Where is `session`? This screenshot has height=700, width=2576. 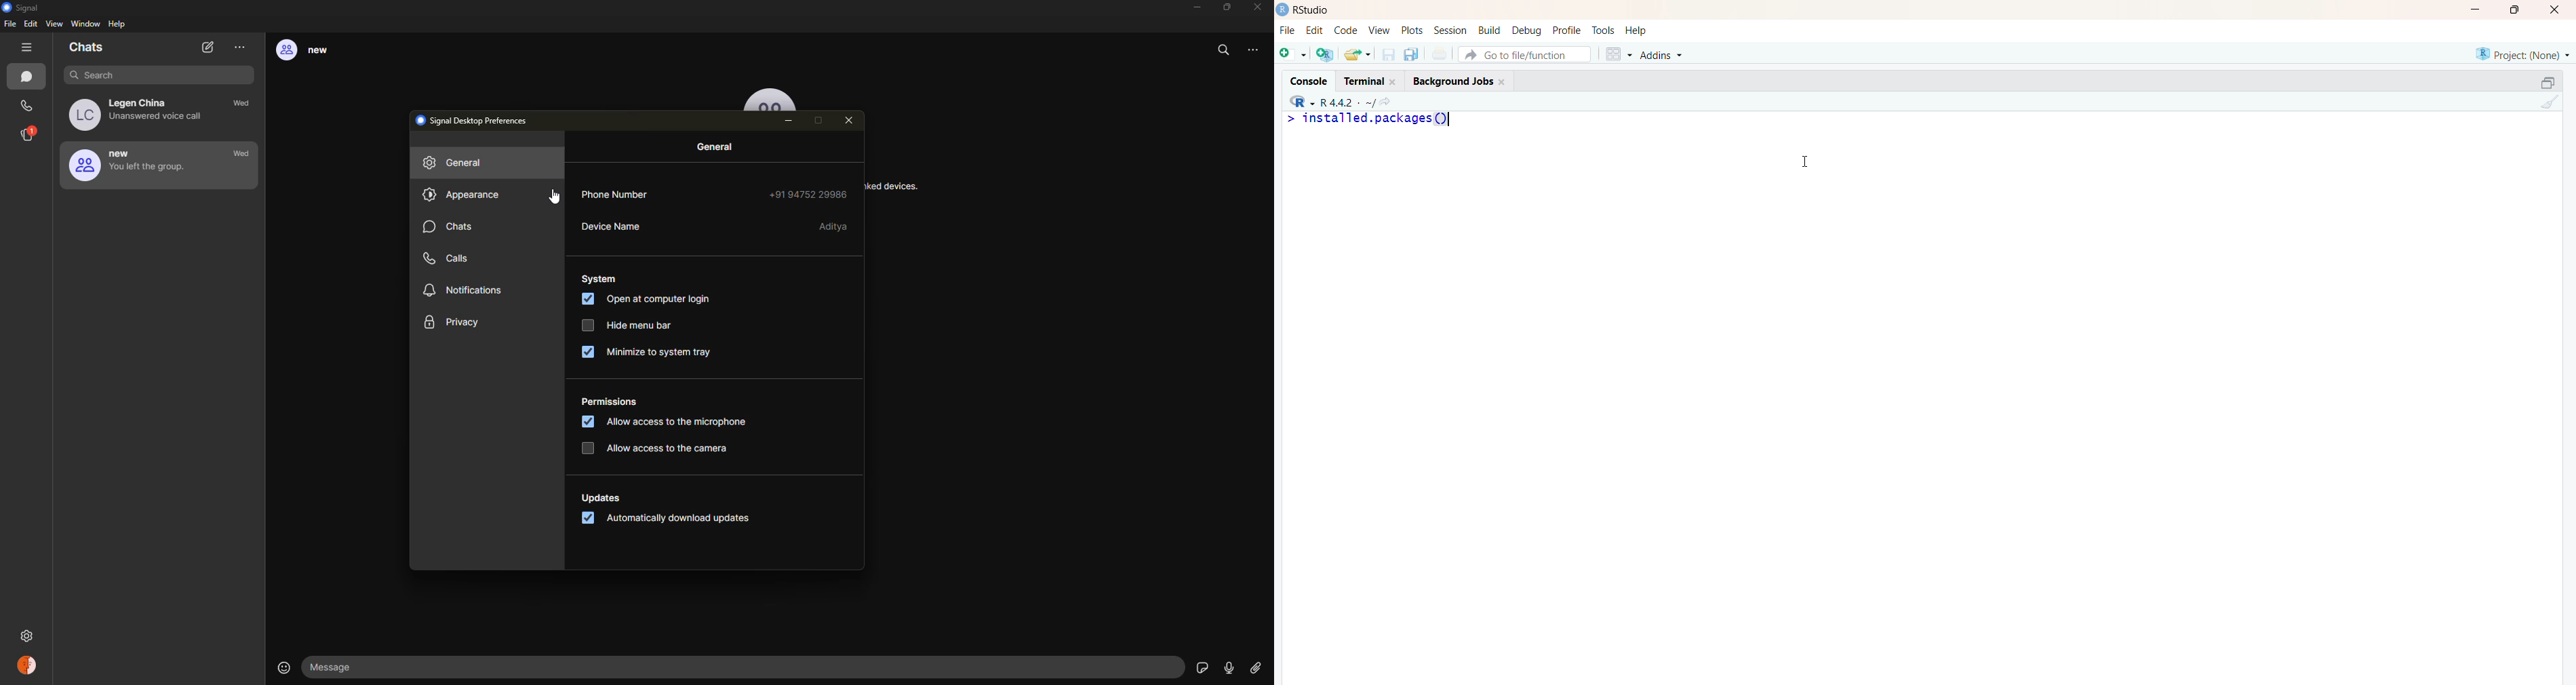
session is located at coordinates (1450, 31).